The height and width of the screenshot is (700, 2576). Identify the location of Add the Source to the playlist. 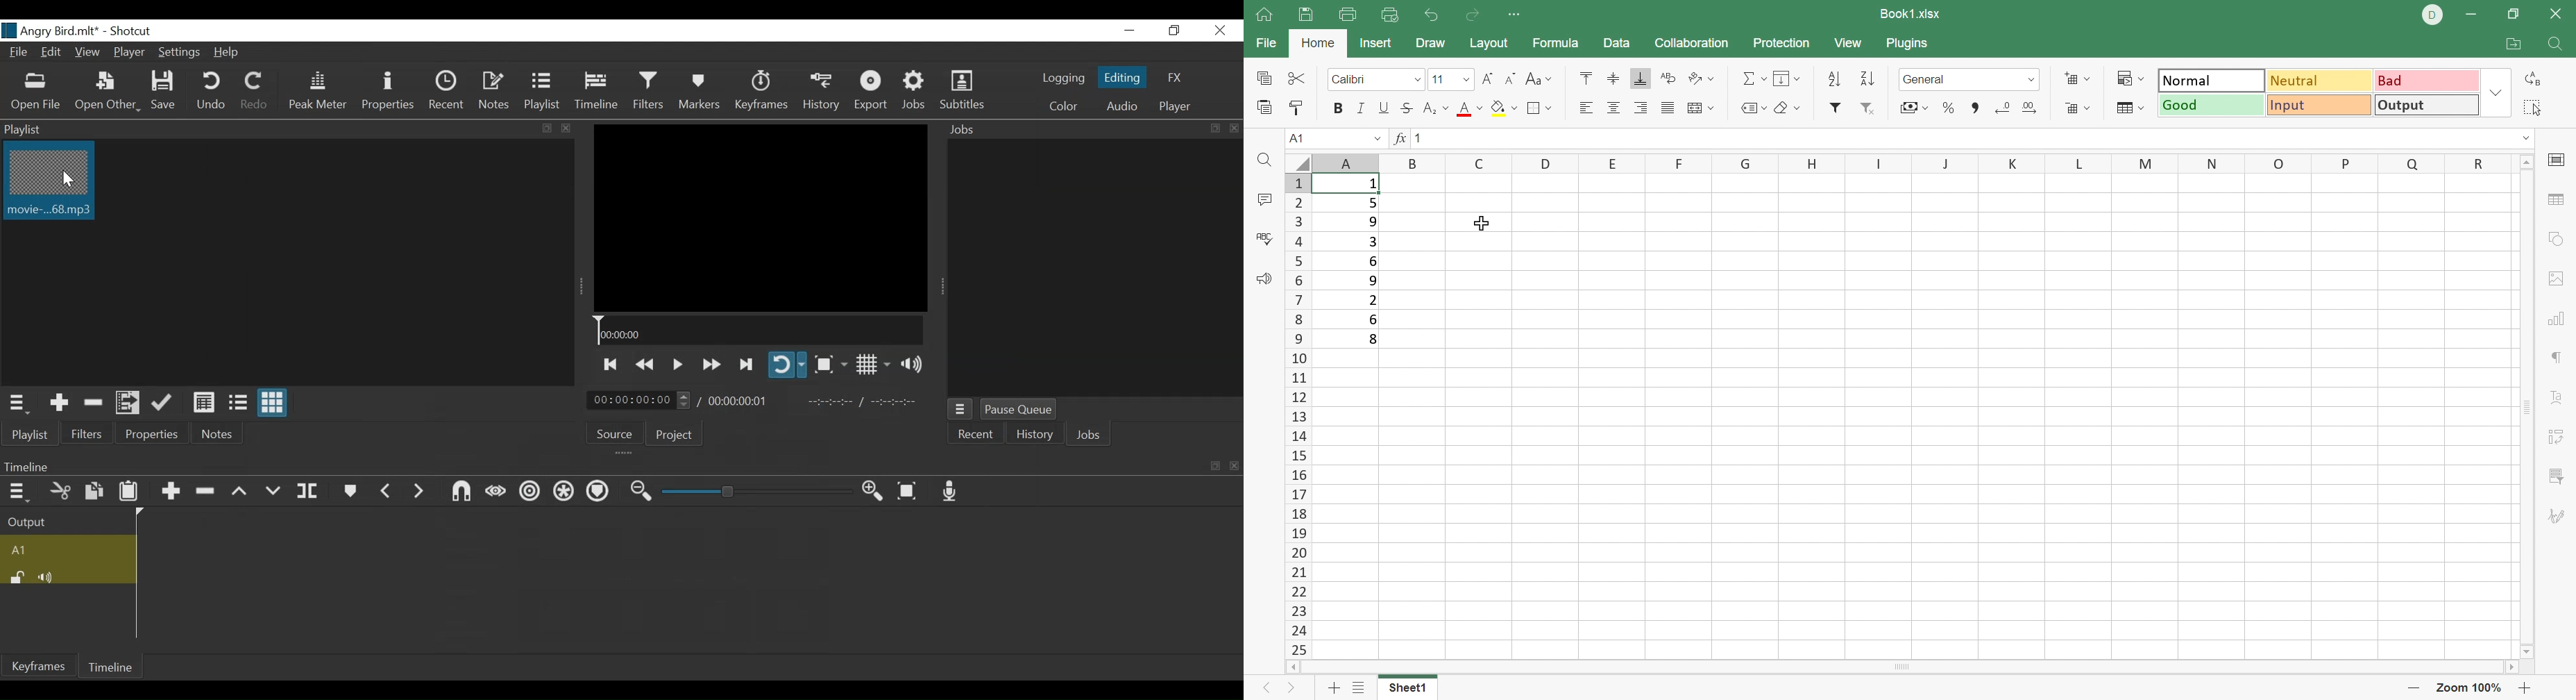
(60, 403).